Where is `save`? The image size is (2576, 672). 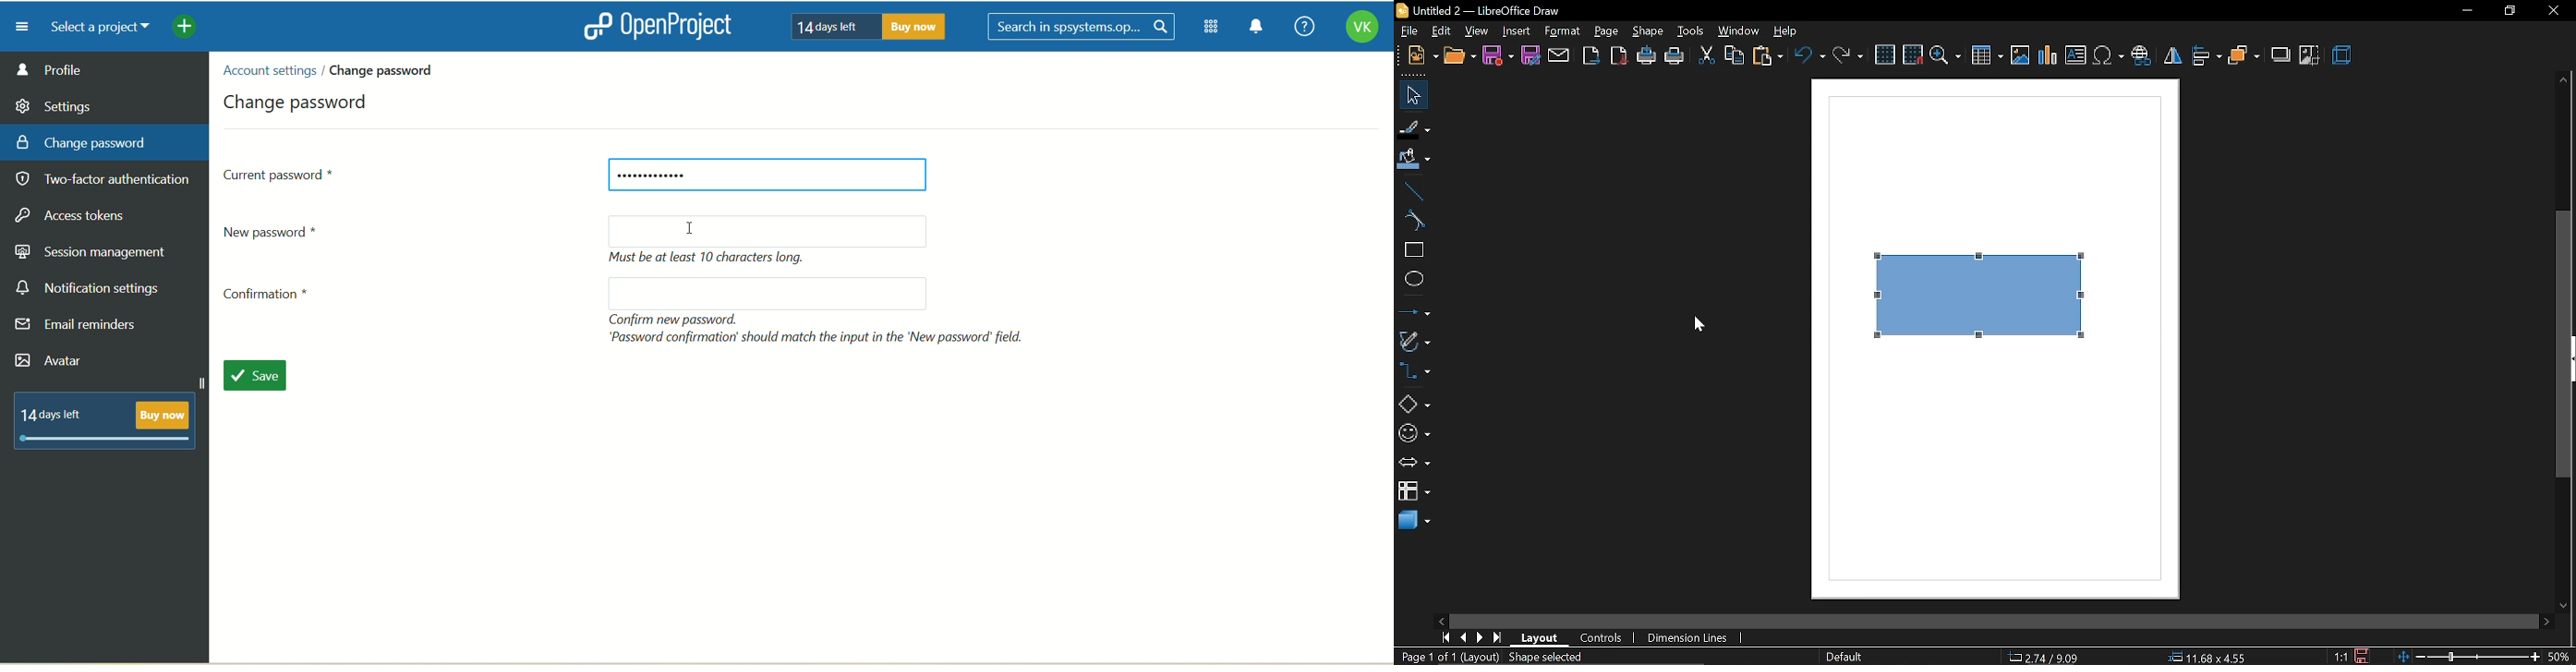 save is located at coordinates (1496, 56).